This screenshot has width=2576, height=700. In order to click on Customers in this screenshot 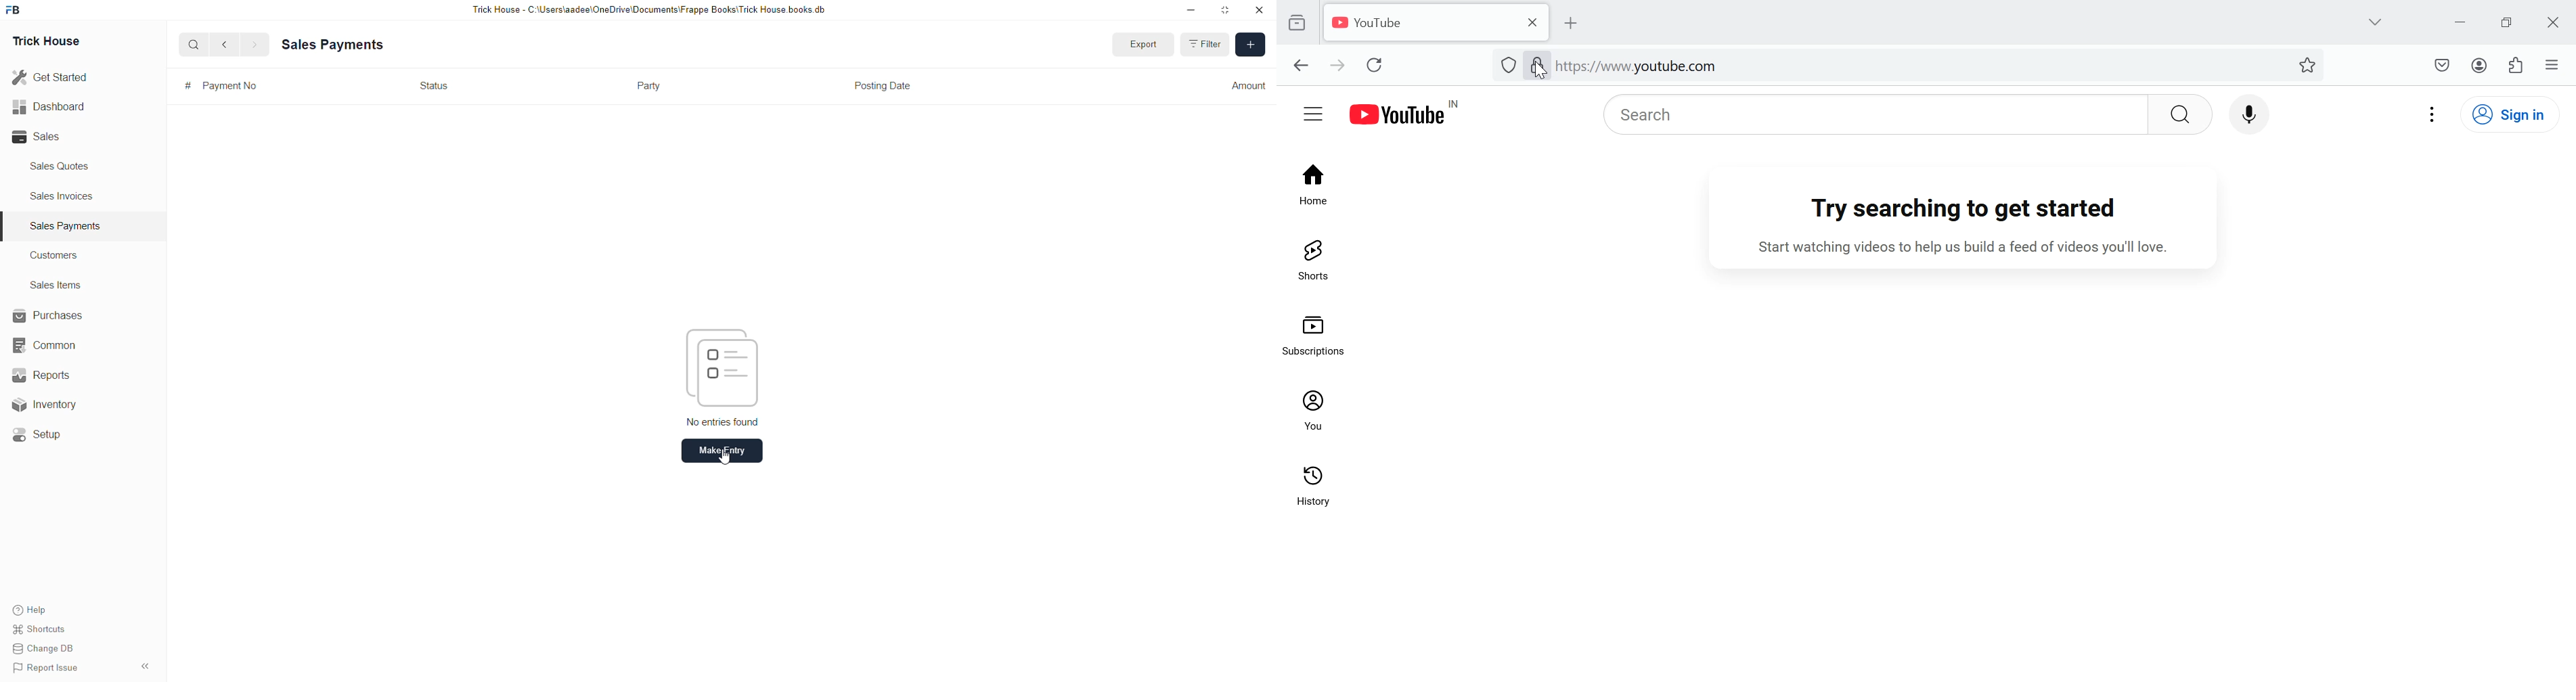, I will do `click(58, 255)`.